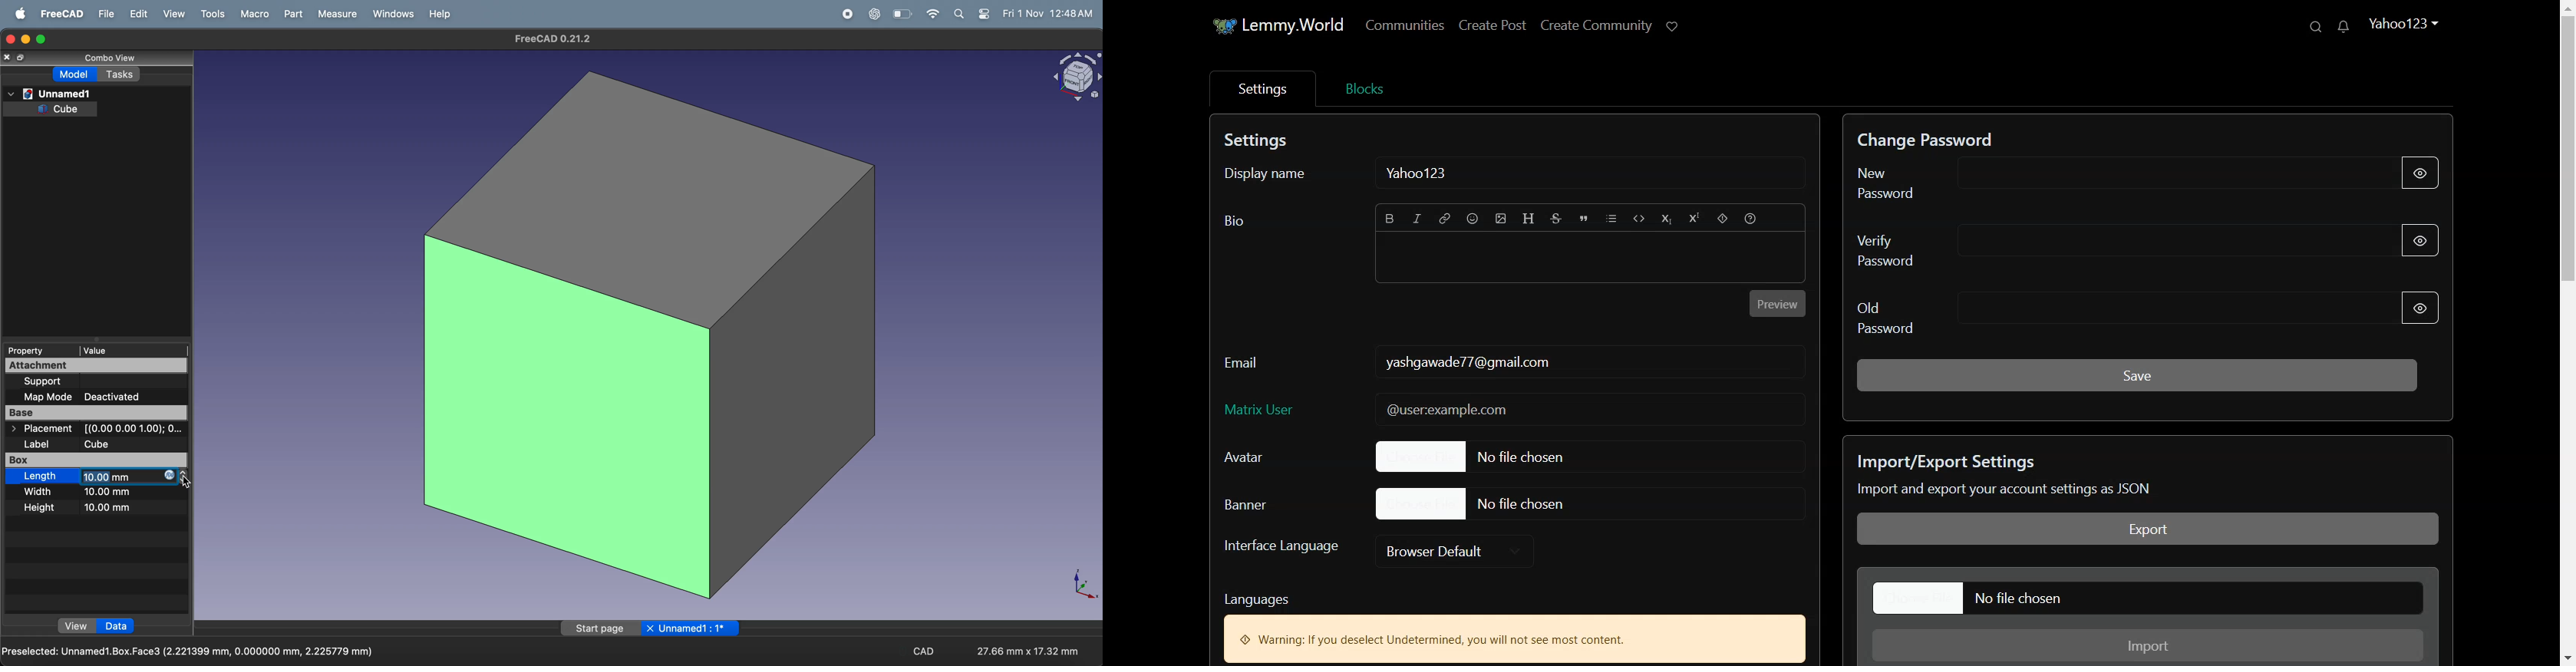  What do you see at coordinates (1513, 410) in the screenshot?
I see `Matrix User` at bounding box center [1513, 410].